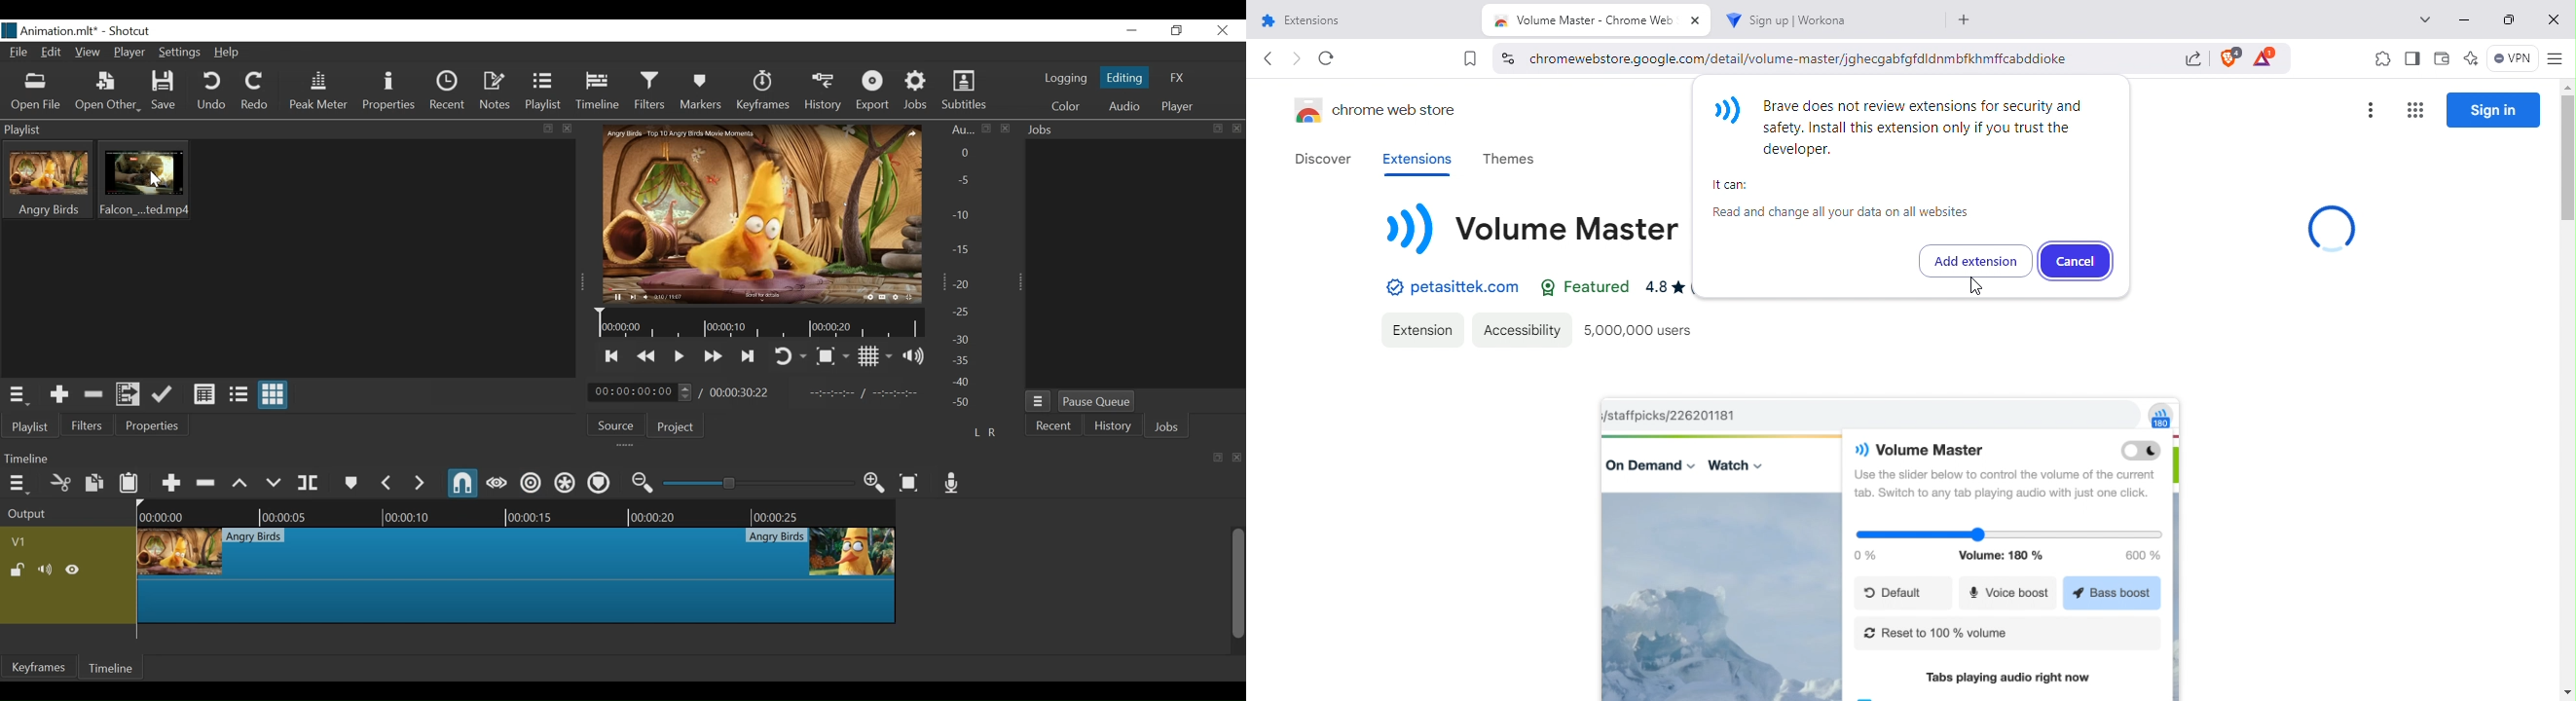 The width and height of the screenshot is (2576, 728). Describe the element at coordinates (1053, 425) in the screenshot. I see `Recent` at that location.